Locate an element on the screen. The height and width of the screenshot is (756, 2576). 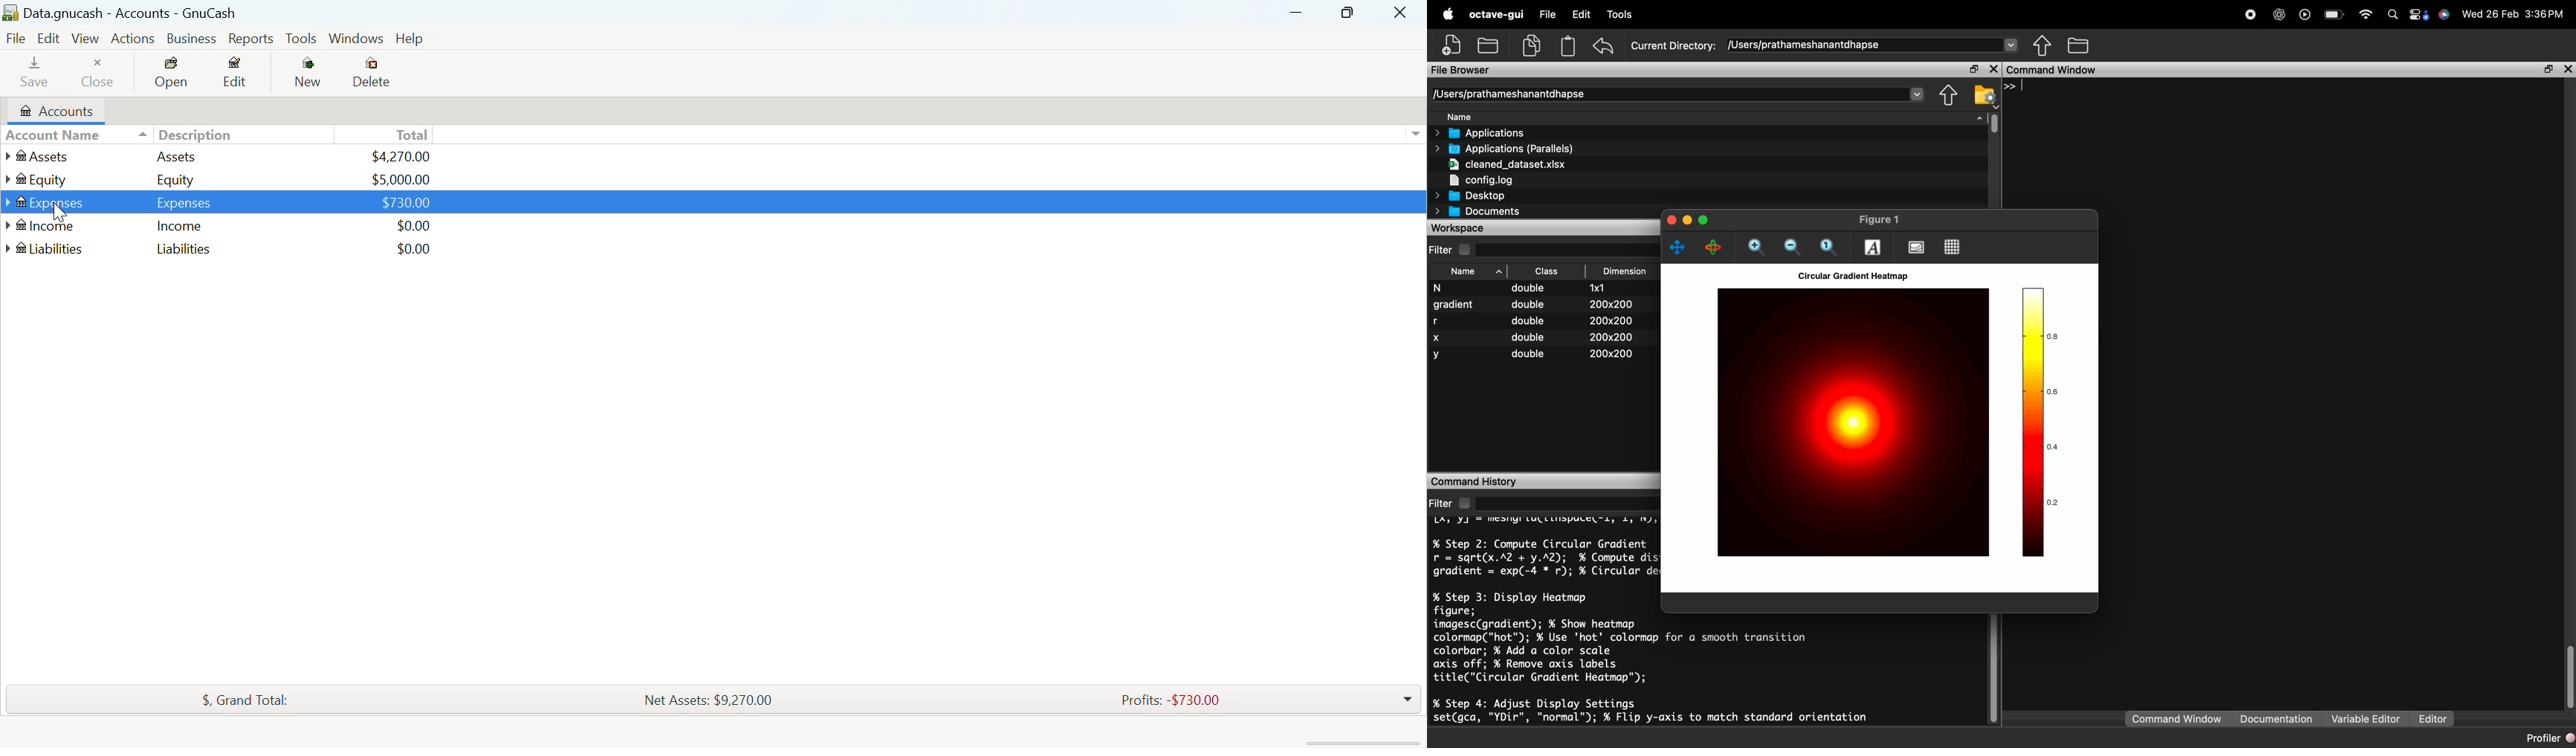
Edit is located at coordinates (1582, 14).